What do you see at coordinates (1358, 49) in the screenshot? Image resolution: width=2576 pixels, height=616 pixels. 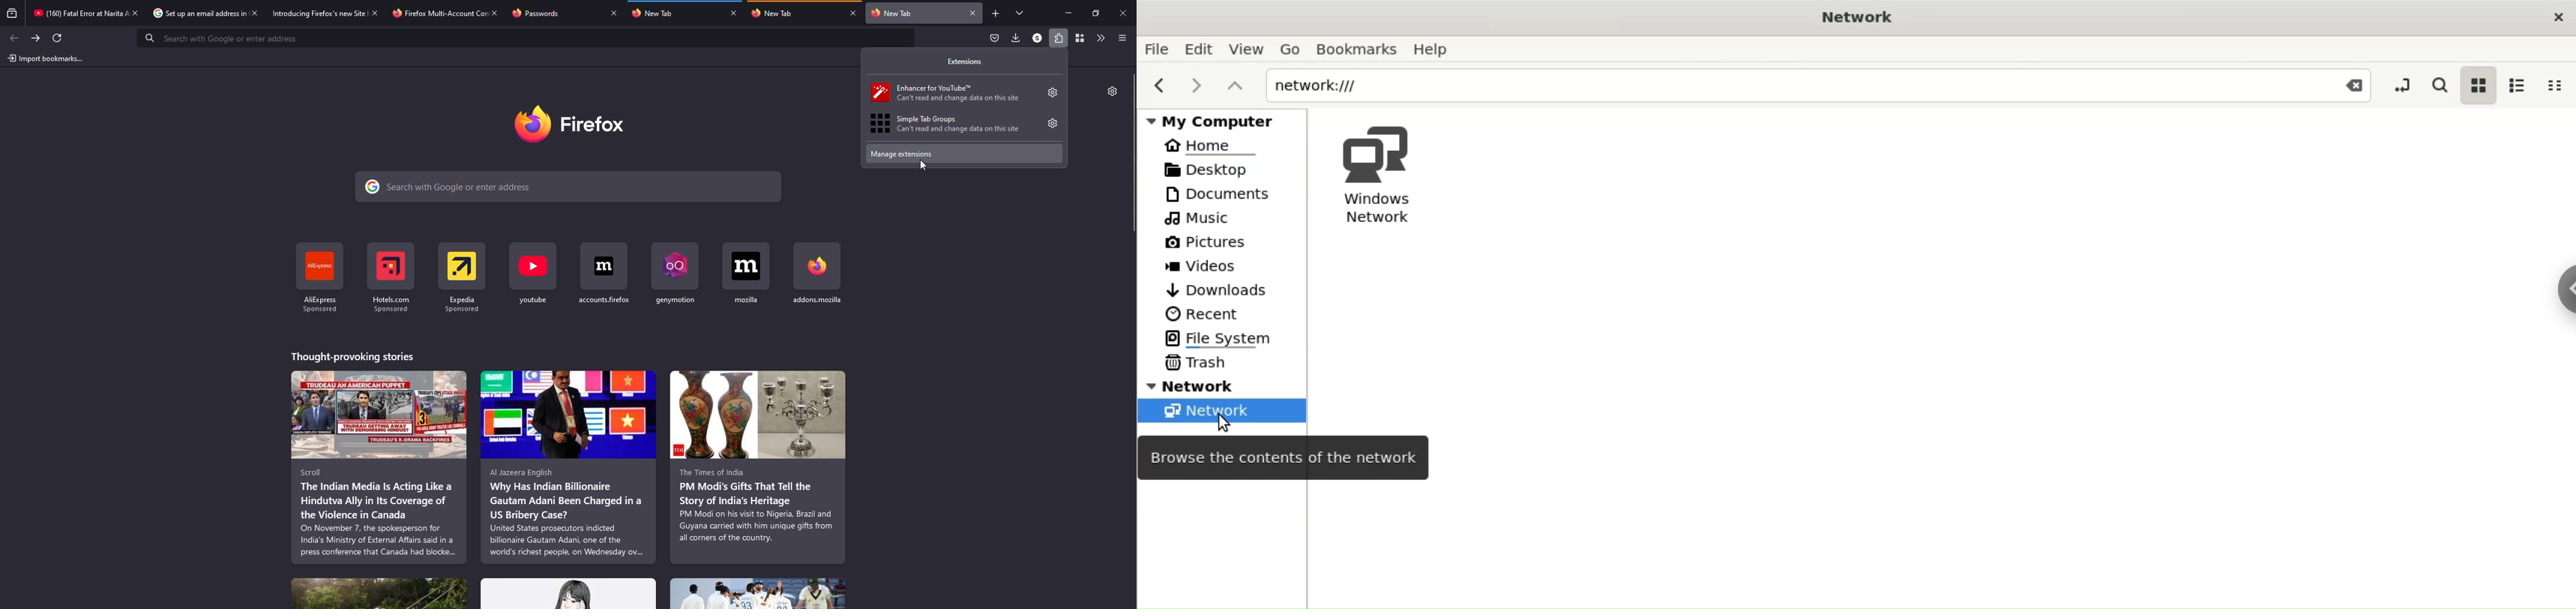 I see `Bookmarks` at bounding box center [1358, 49].